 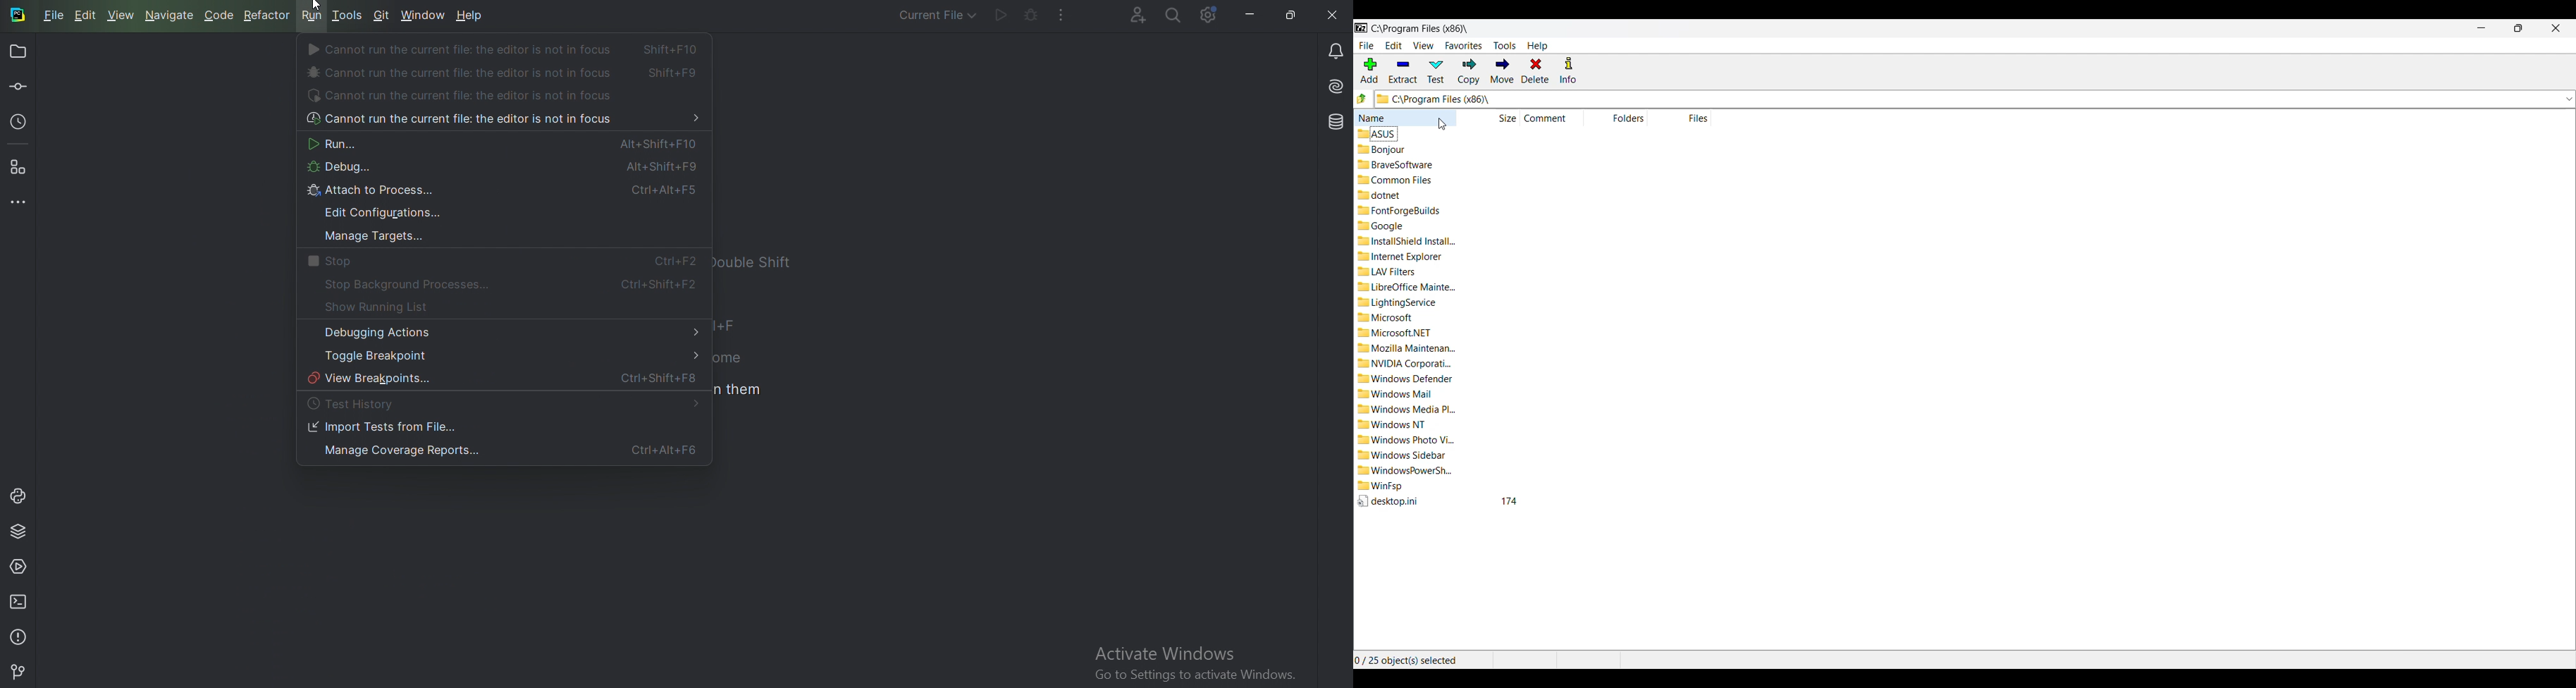 I want to click on Attach the process, so click(x=504, y=192).